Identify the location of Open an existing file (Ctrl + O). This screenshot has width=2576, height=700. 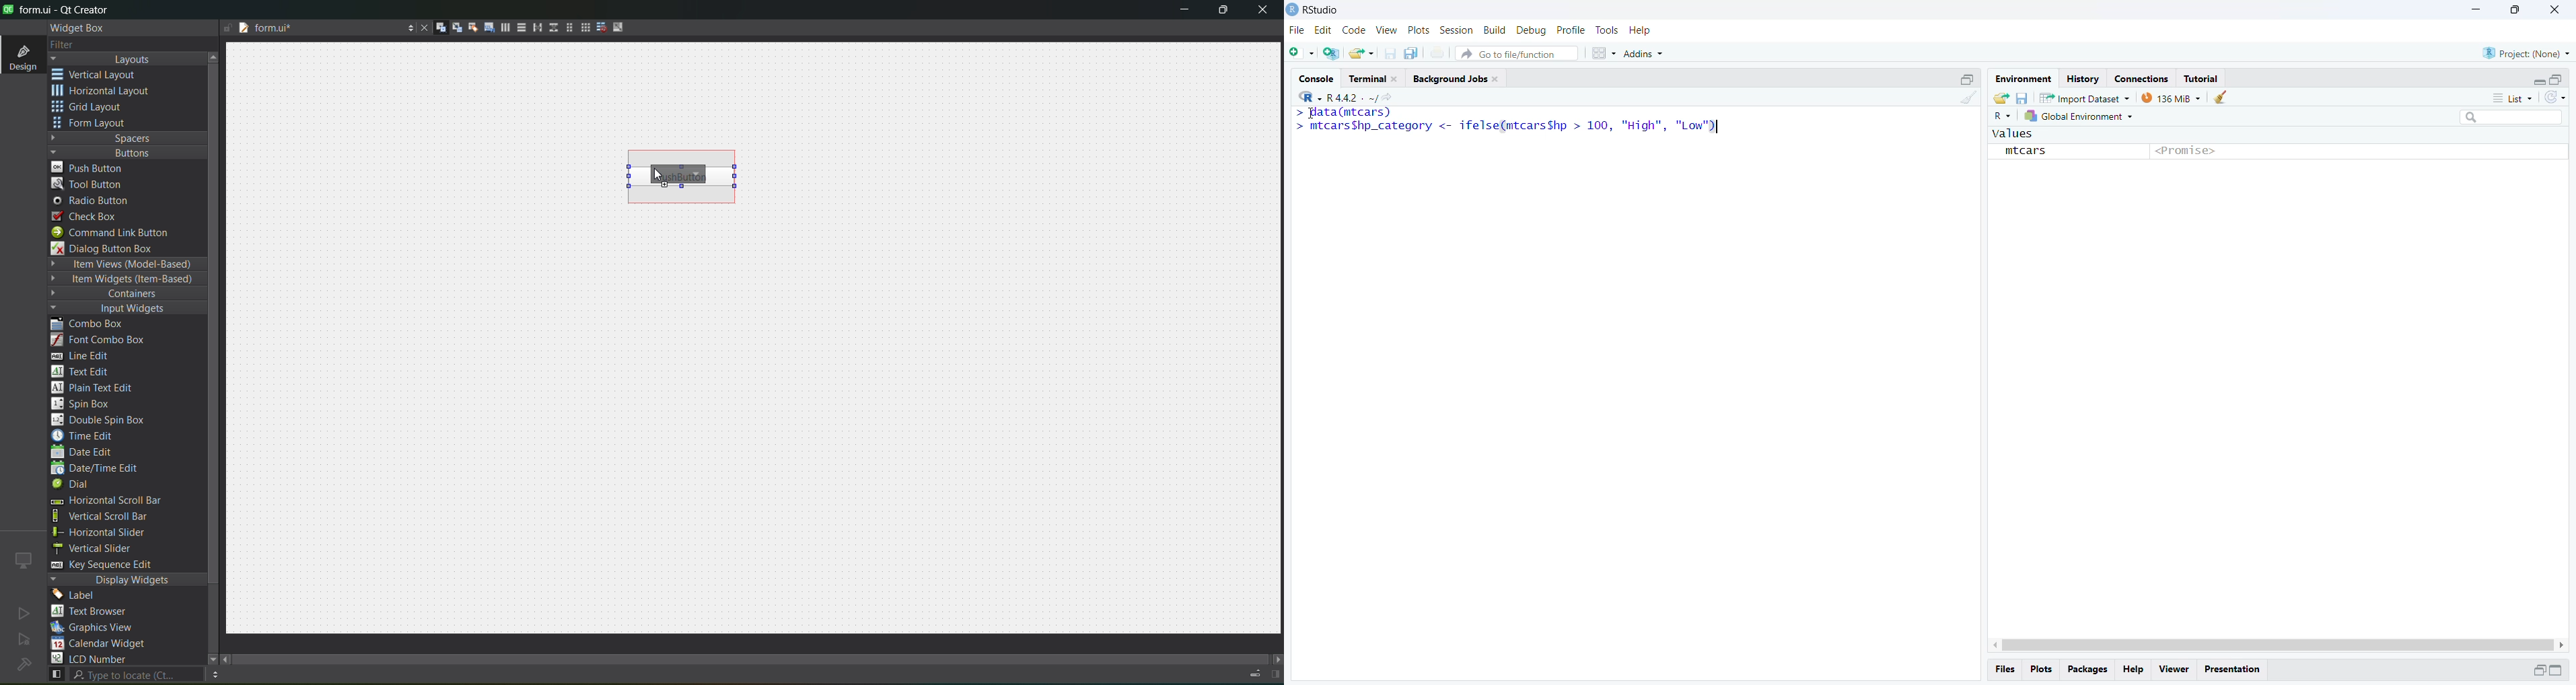
(1363, 53).